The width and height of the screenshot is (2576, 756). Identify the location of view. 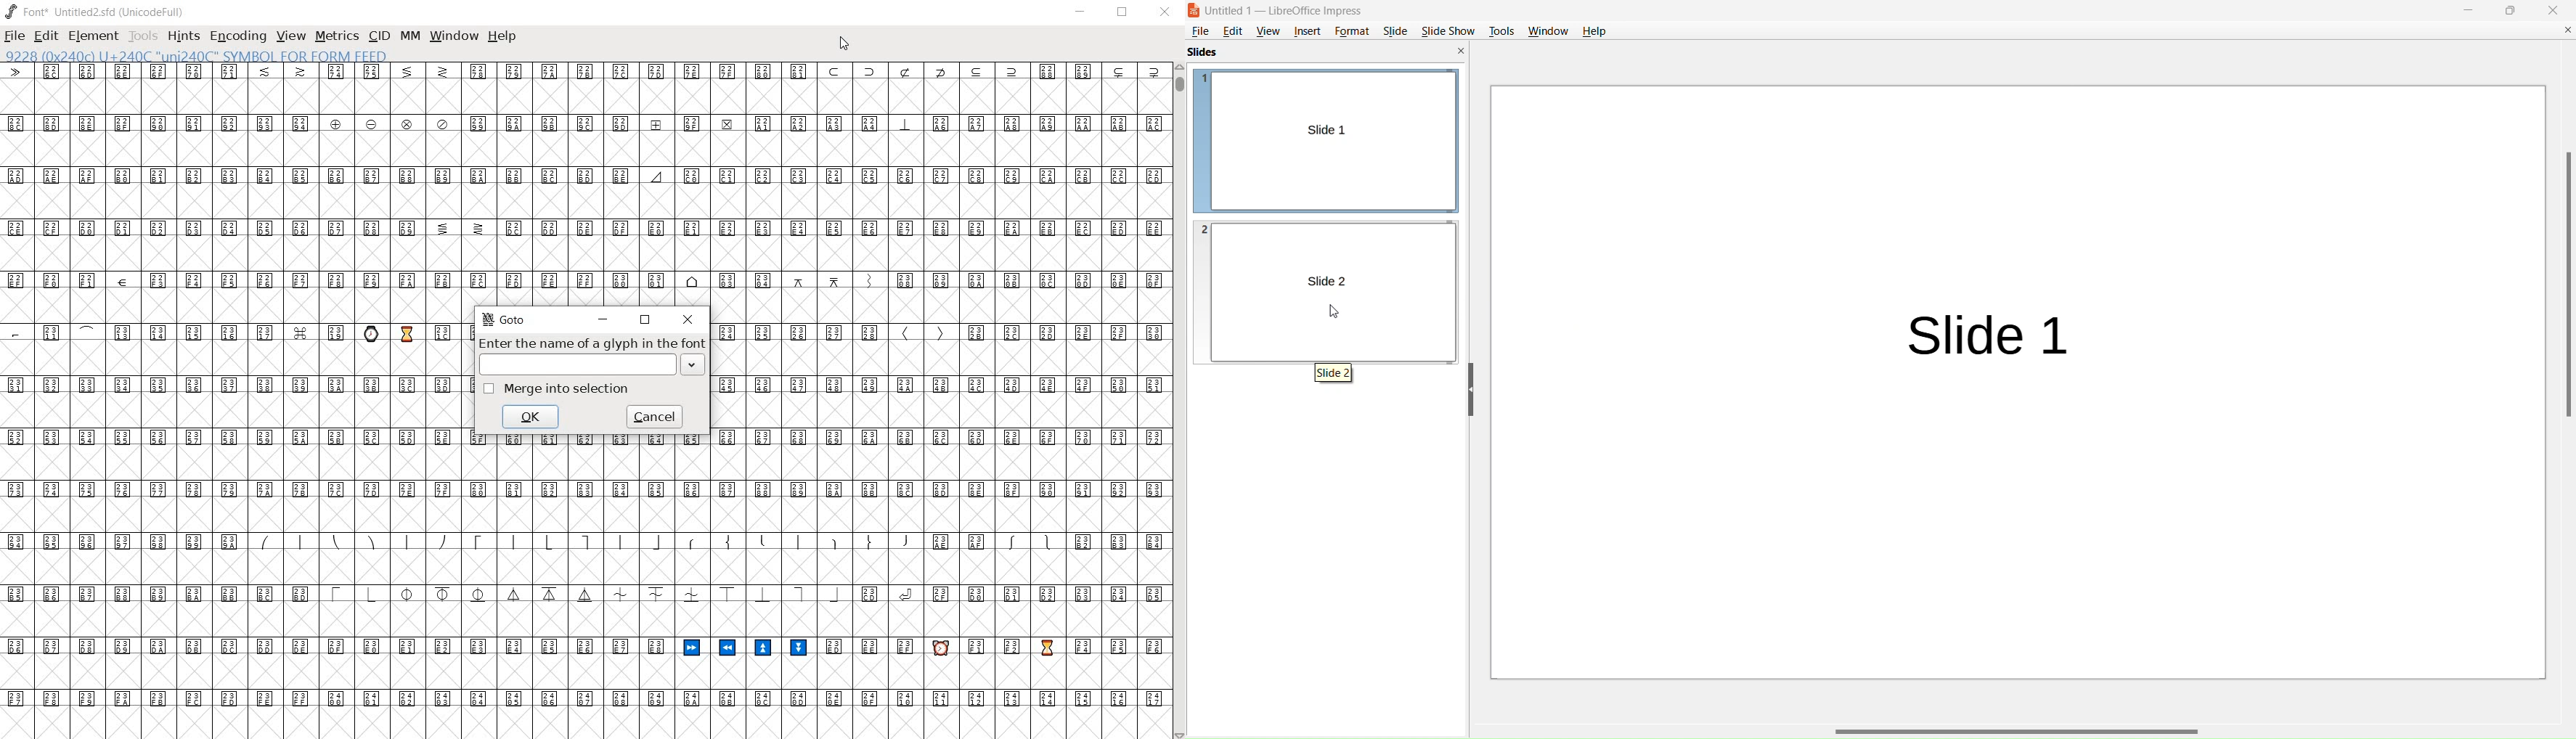
(1268, 31).